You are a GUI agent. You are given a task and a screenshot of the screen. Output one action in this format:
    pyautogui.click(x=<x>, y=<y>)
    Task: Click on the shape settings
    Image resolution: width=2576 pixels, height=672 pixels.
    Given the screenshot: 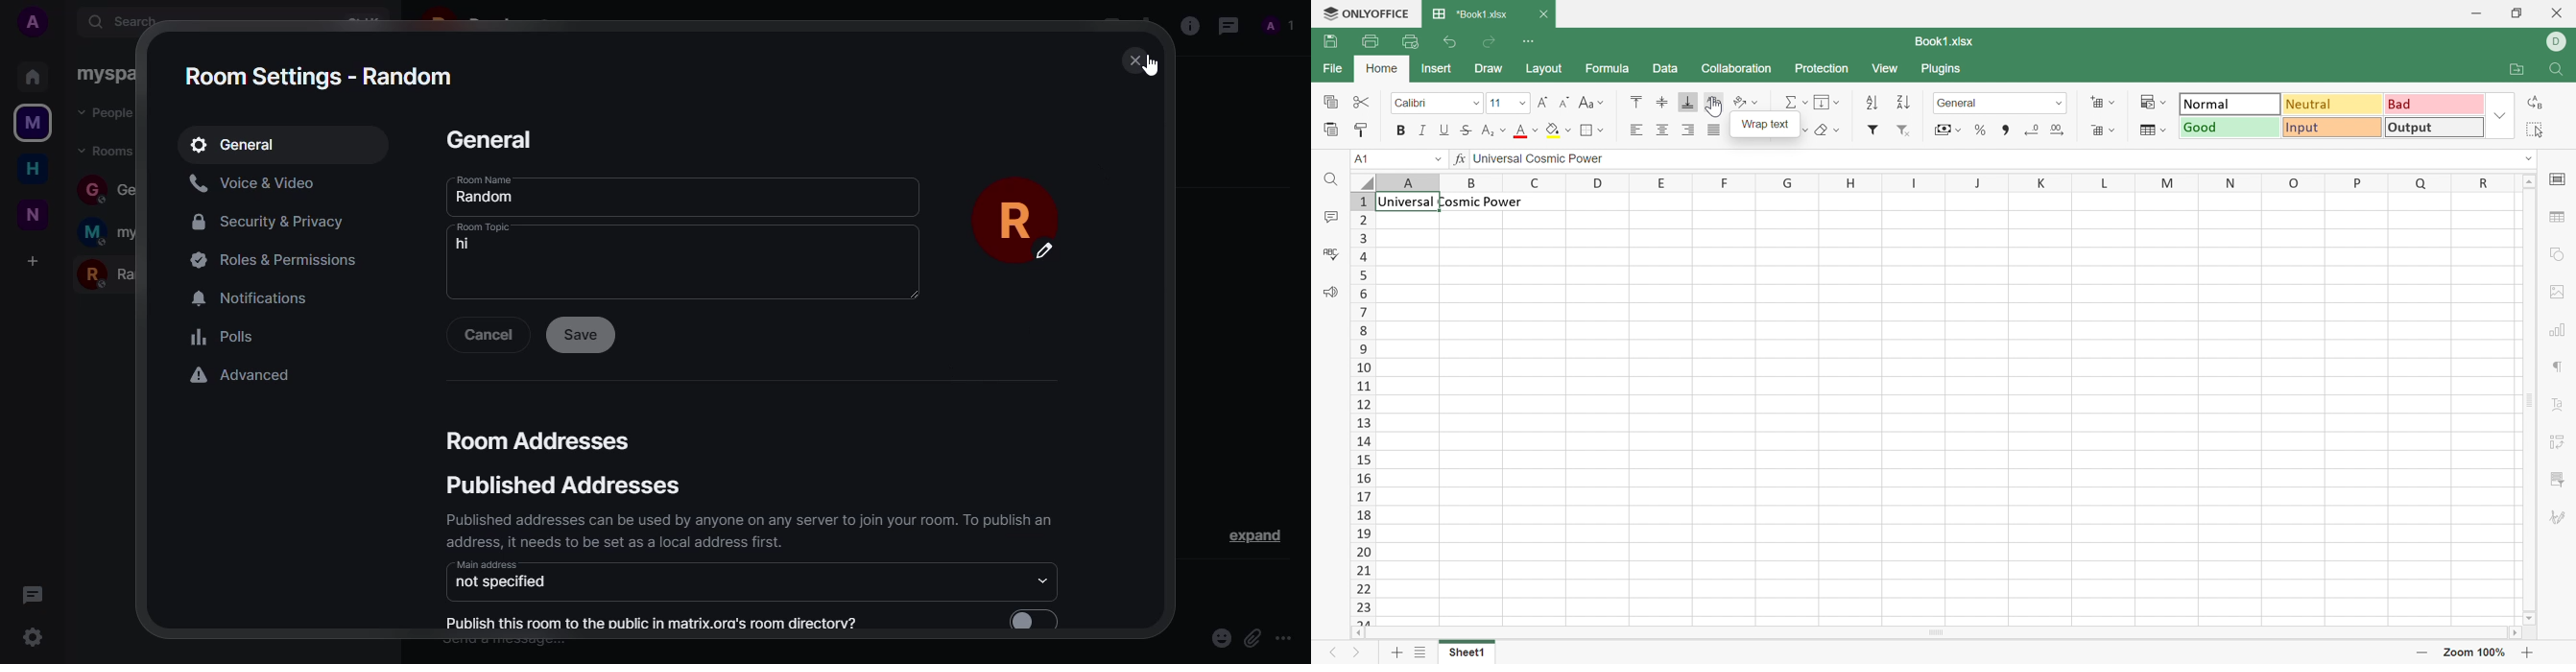 What is the action you would take?
    pyautogui.click(x=2562, y=253)
    